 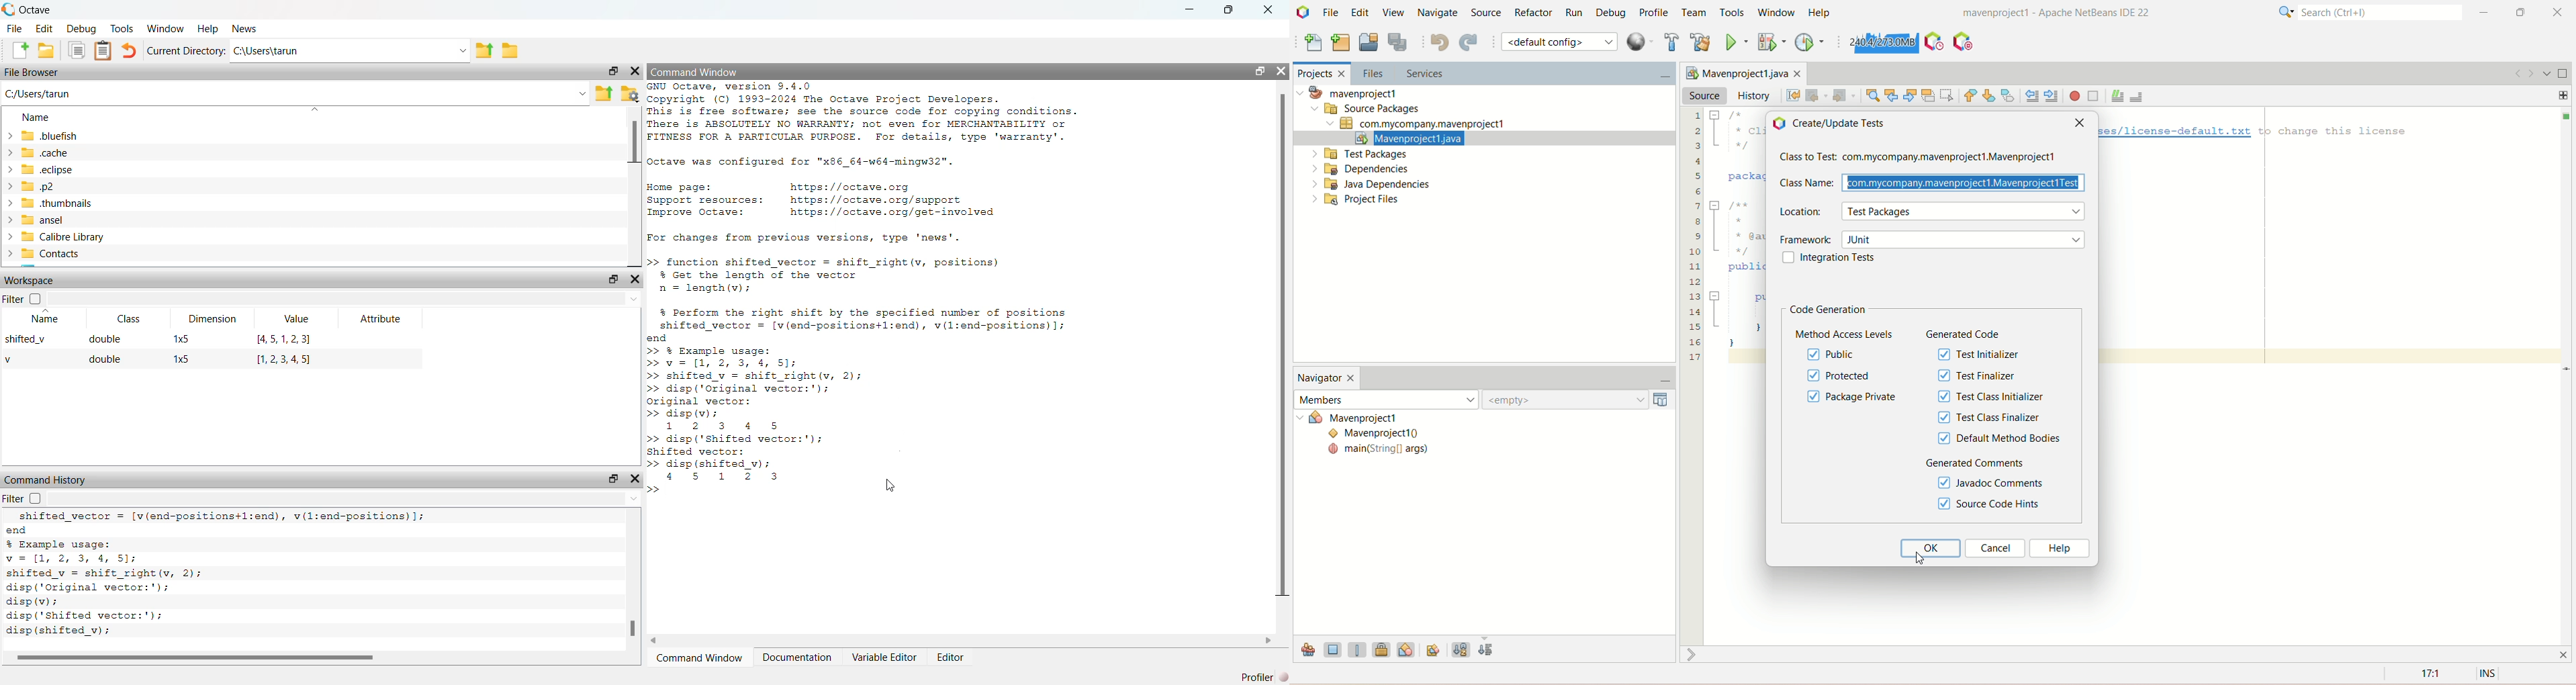 I want to click on integration tests, so click(x=1830, y=258).